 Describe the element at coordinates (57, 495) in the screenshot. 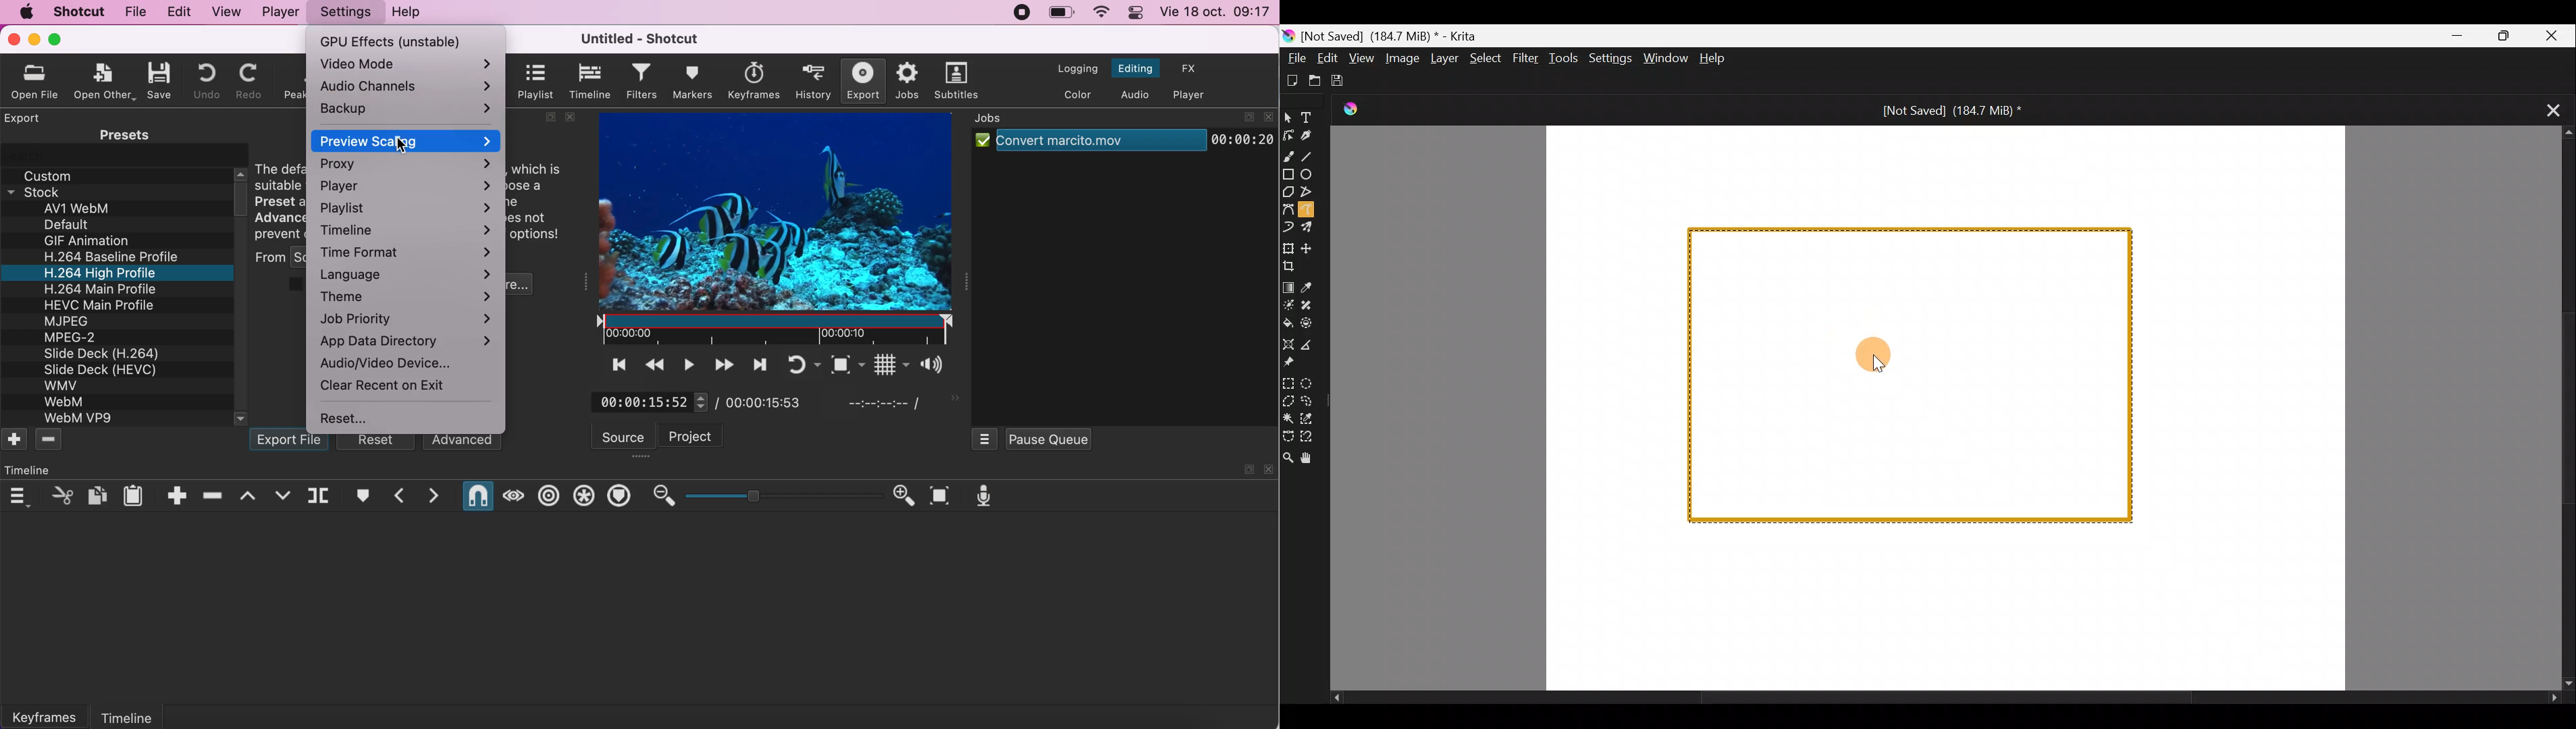

I see `cut` at that location.